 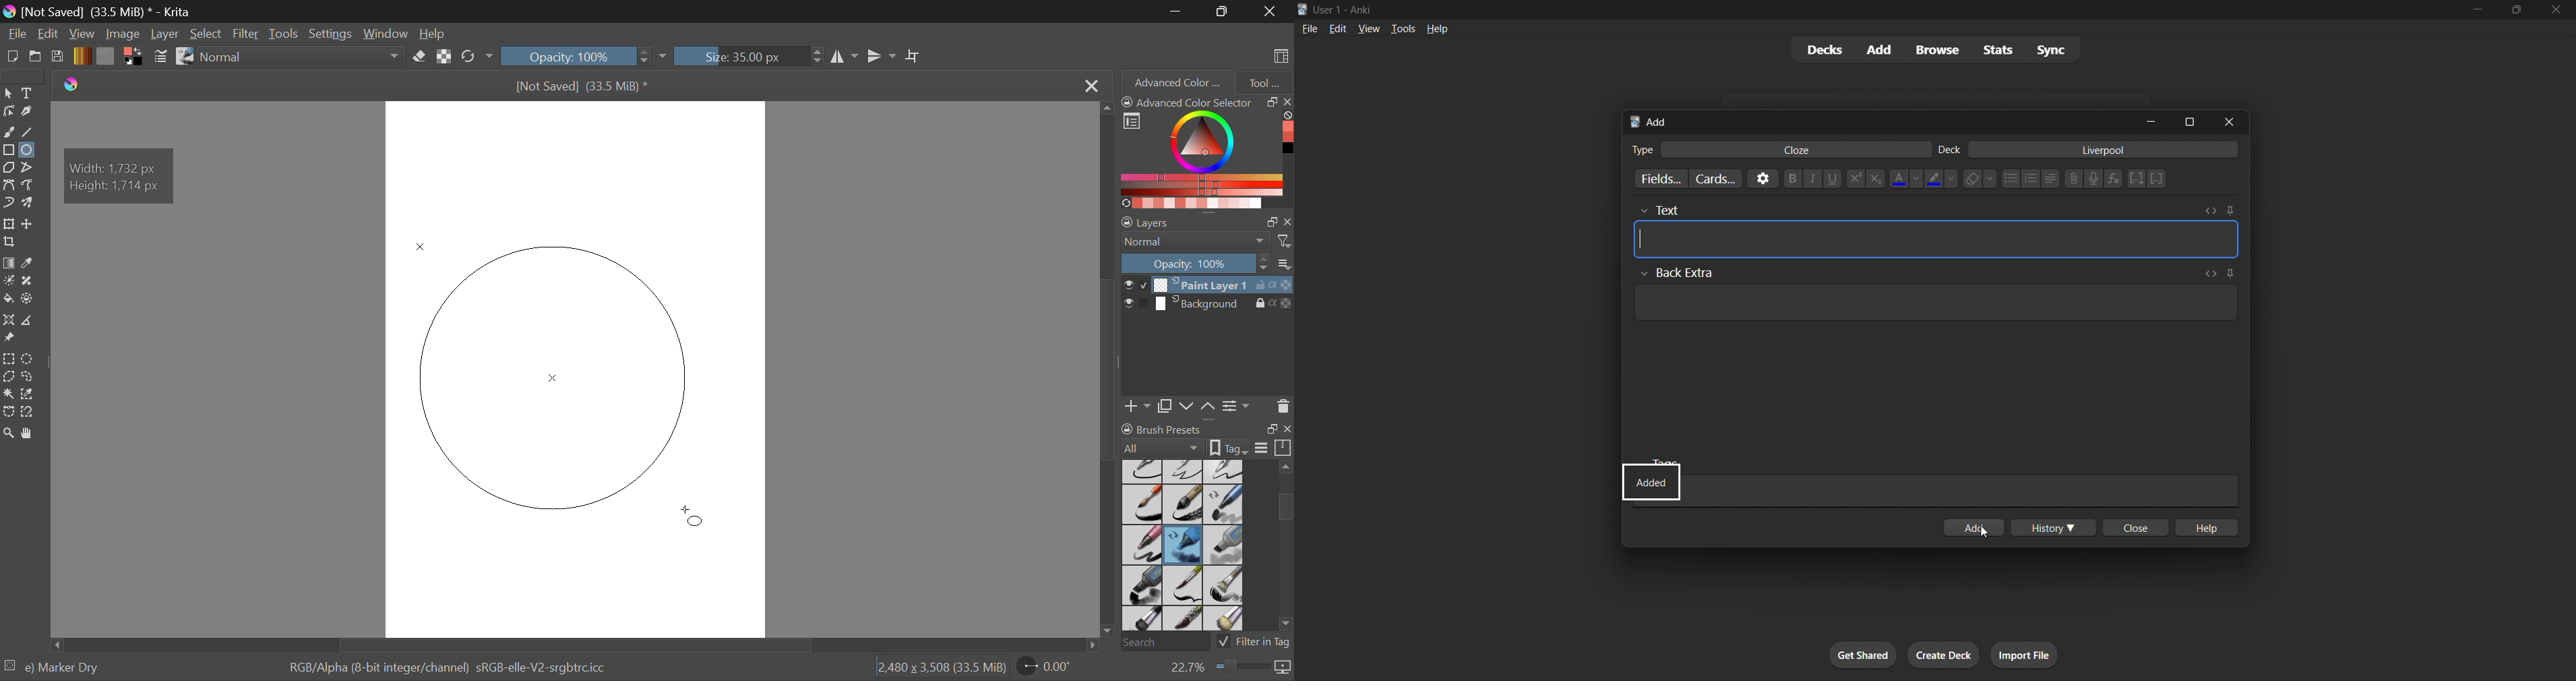 I want to click on Open, so click(x=36, y=58).